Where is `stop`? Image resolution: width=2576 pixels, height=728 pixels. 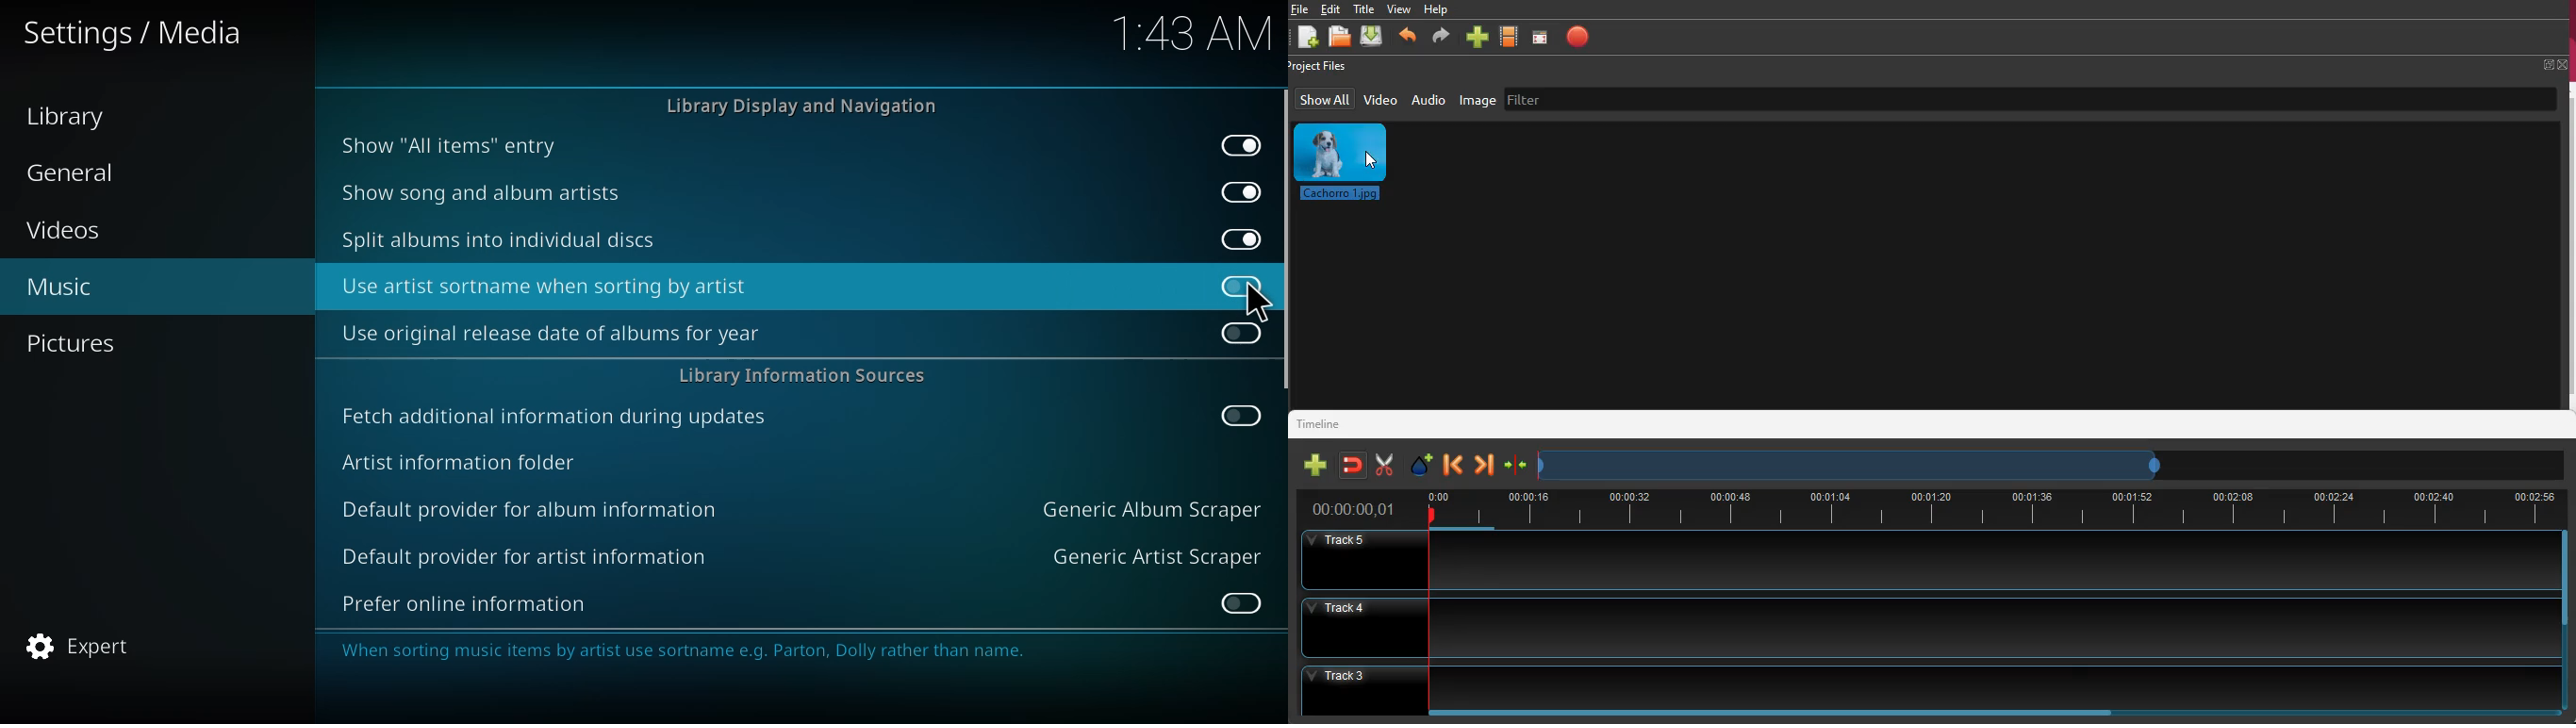
stop is located at coordinates (1582, 41).